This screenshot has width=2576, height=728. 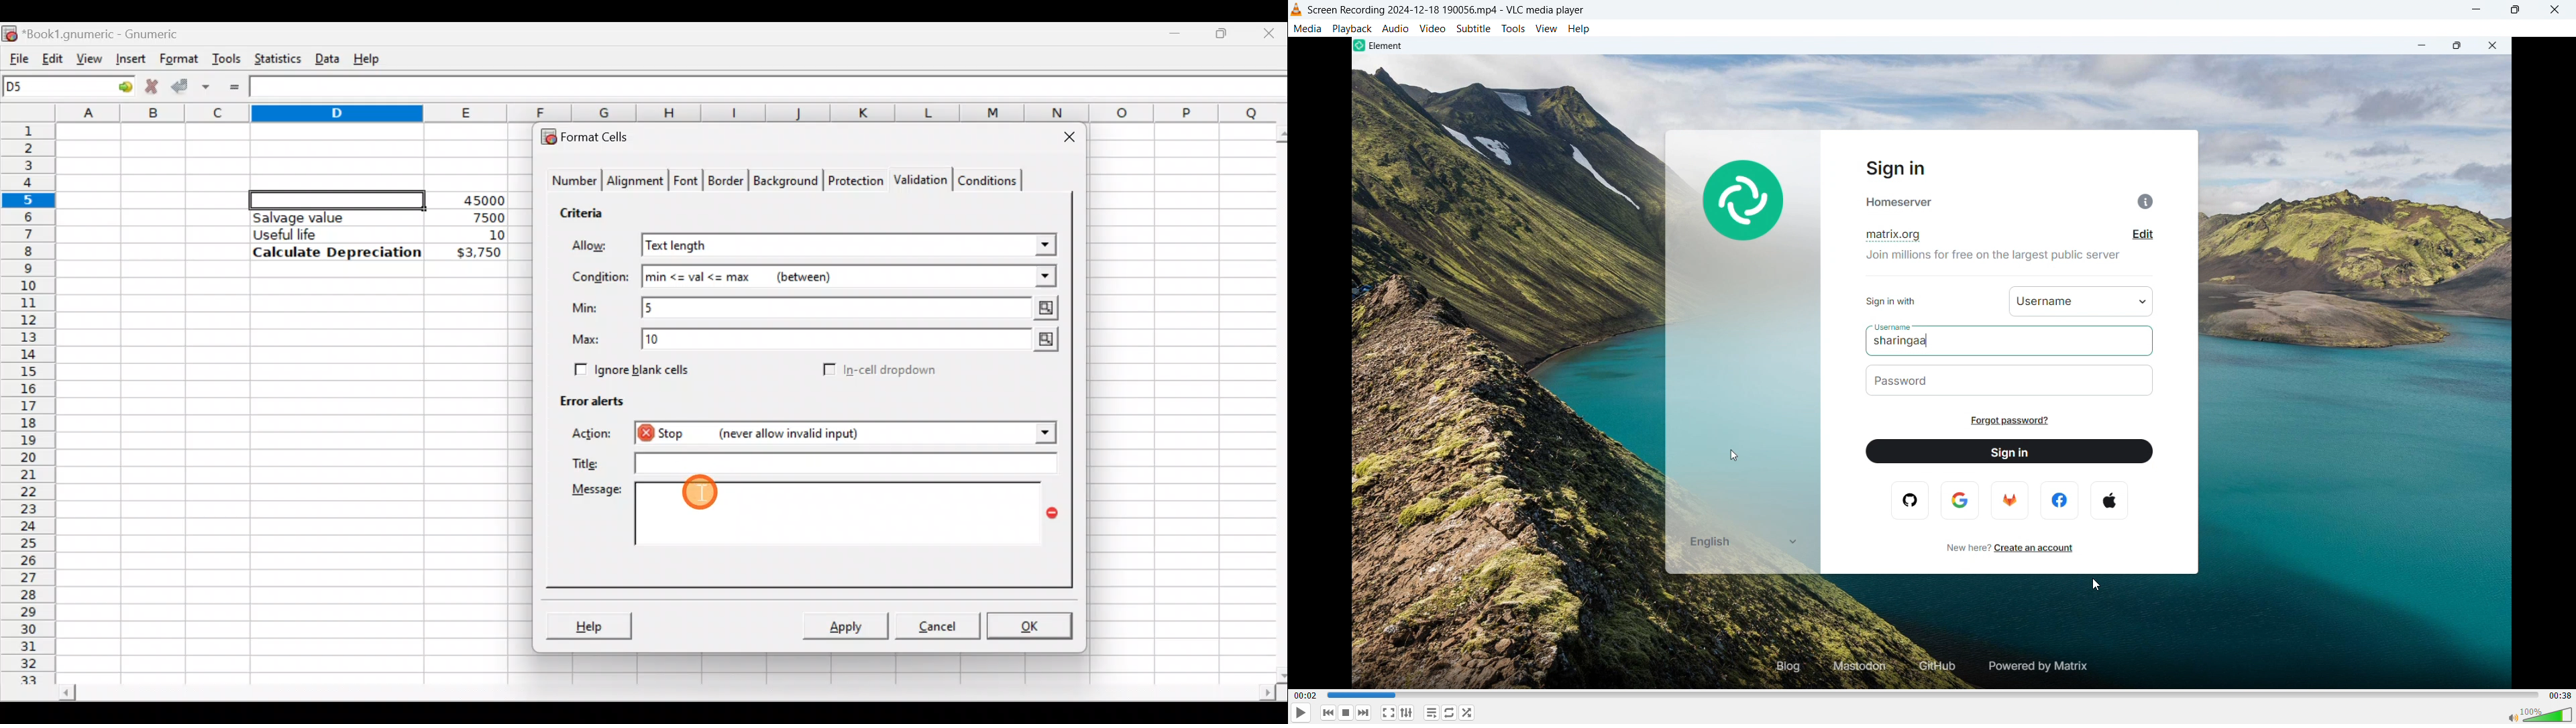 What do you see at coordinates (325, 217) in the screenshot?
I see `Salvage value` at bounding box center [325, 217].